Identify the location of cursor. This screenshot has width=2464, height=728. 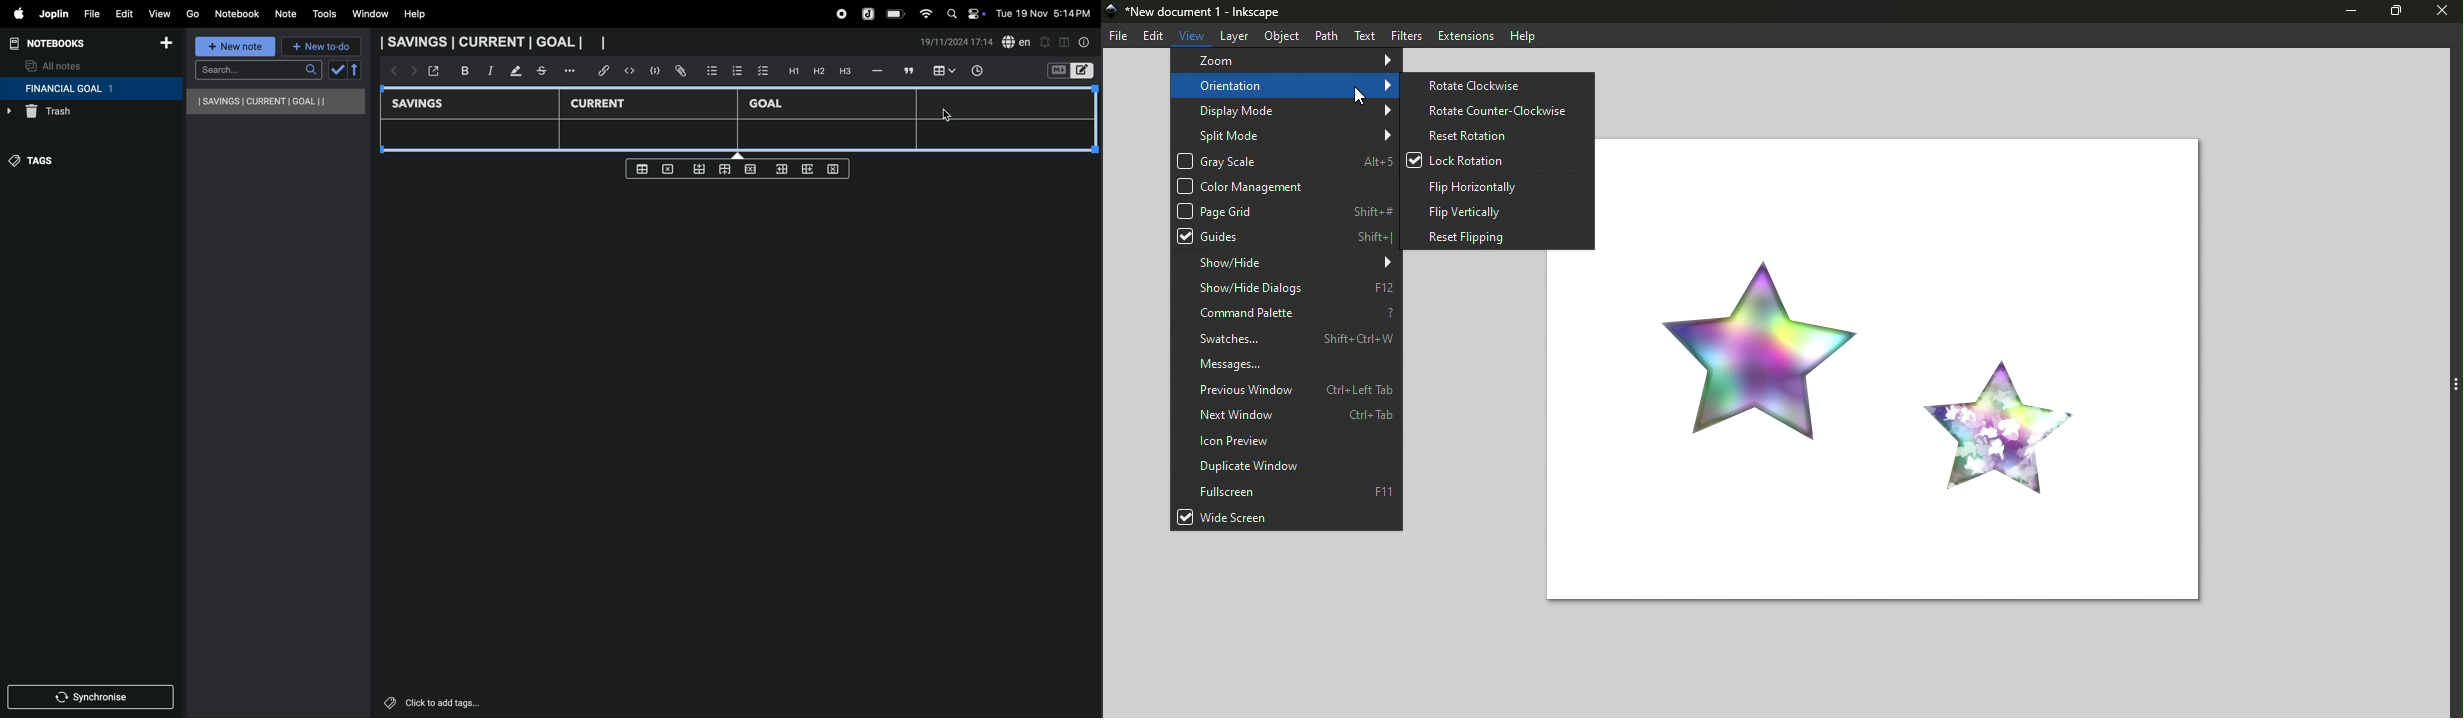
(945, 114).